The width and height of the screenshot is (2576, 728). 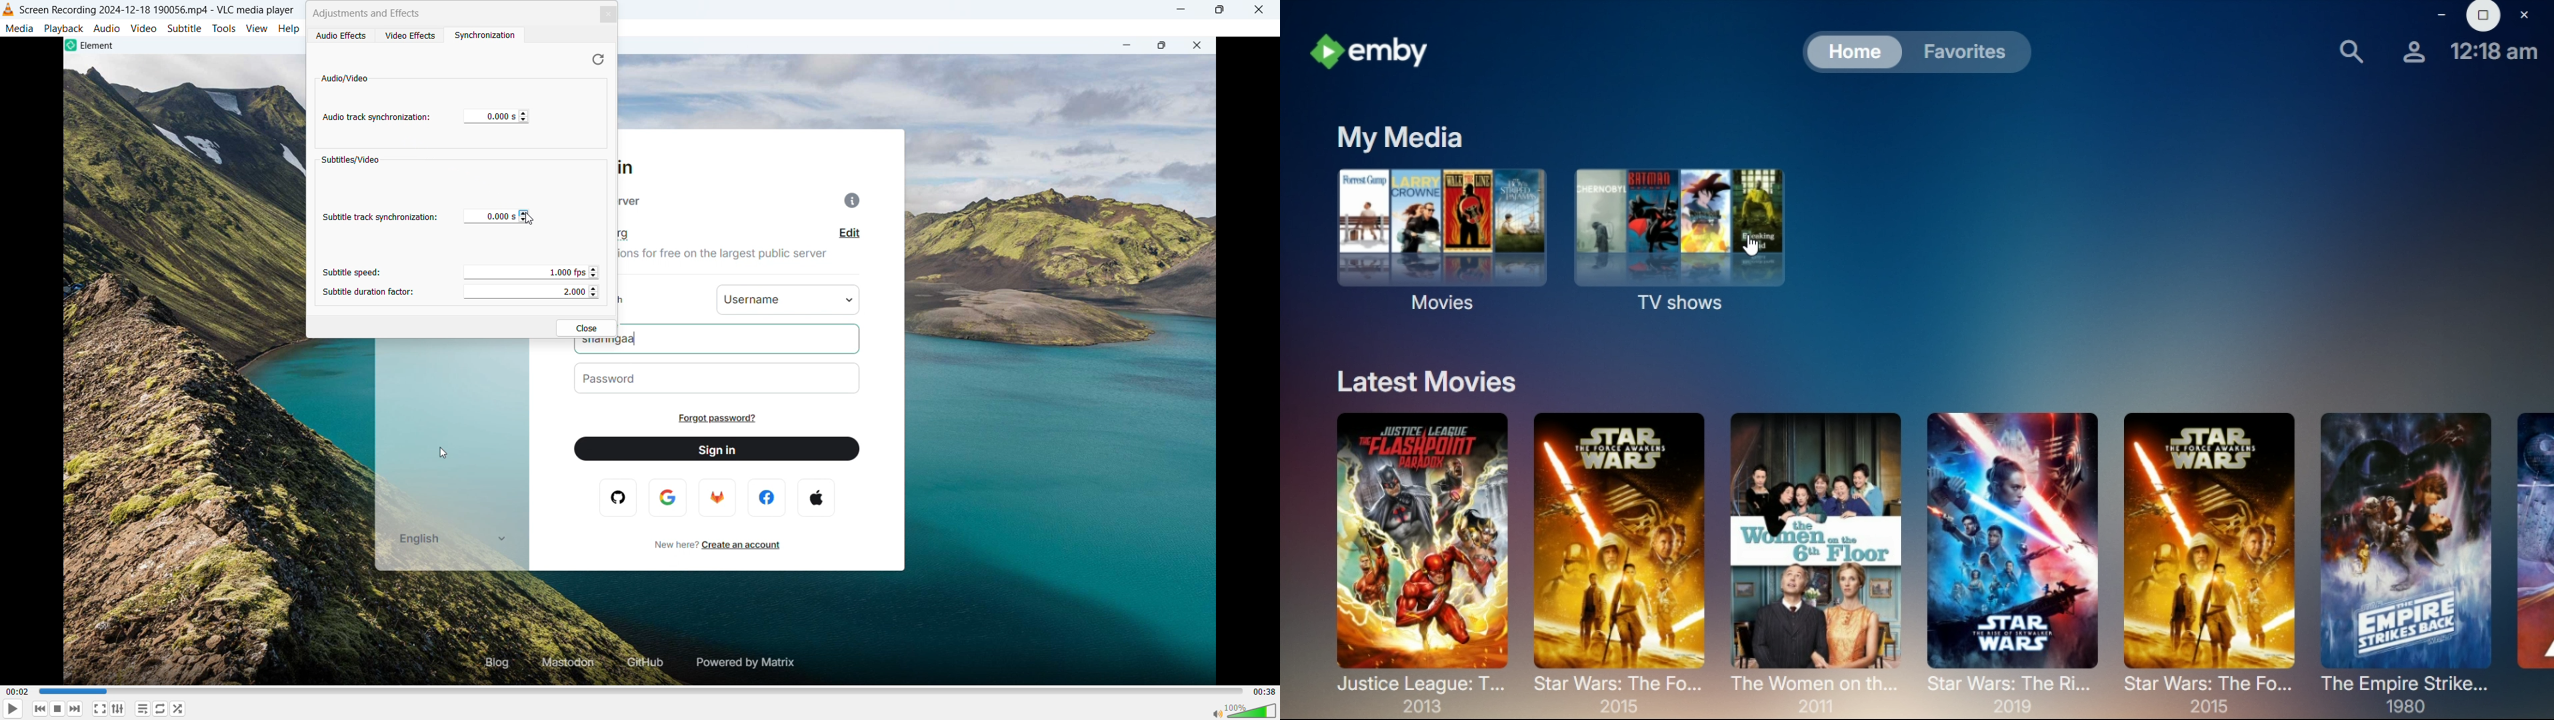 What do you see at coordinates (719, 346) in the screenshot?
I see `sharingaa` at bounding box center [719, 346].